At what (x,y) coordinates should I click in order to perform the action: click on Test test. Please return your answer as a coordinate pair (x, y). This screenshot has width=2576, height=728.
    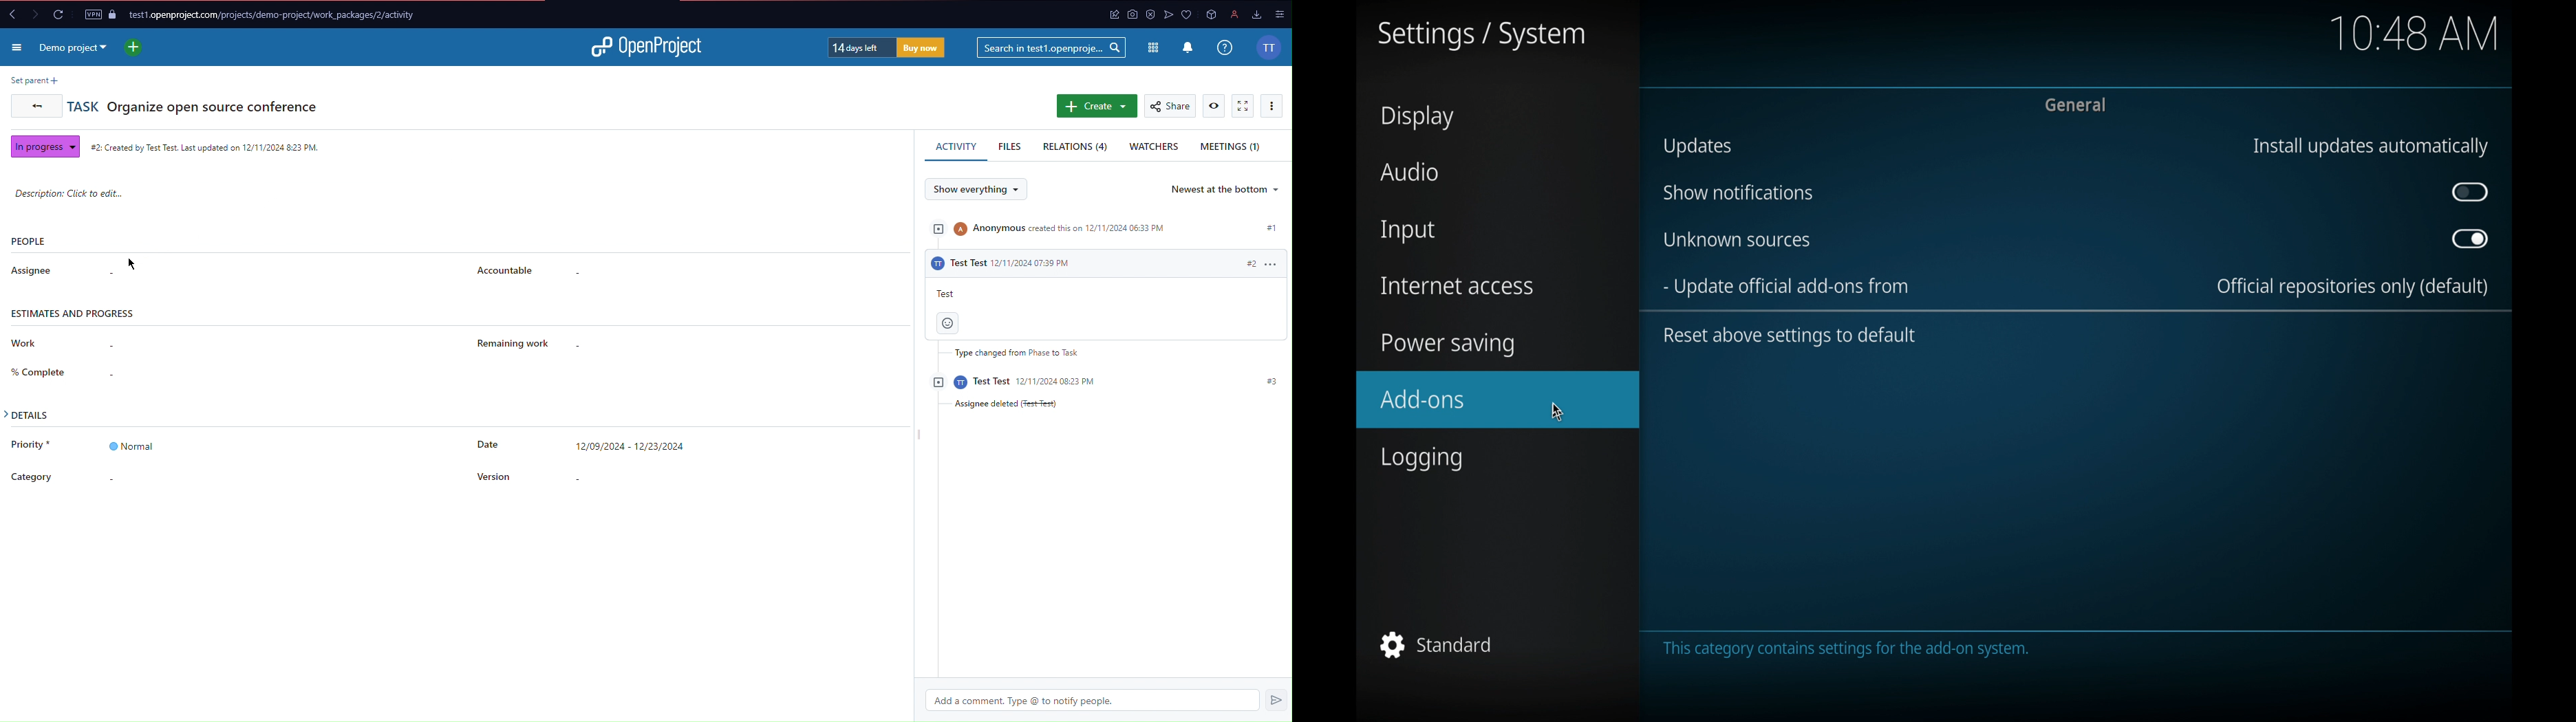
    Looking at the image, I should click on (1005, 263).